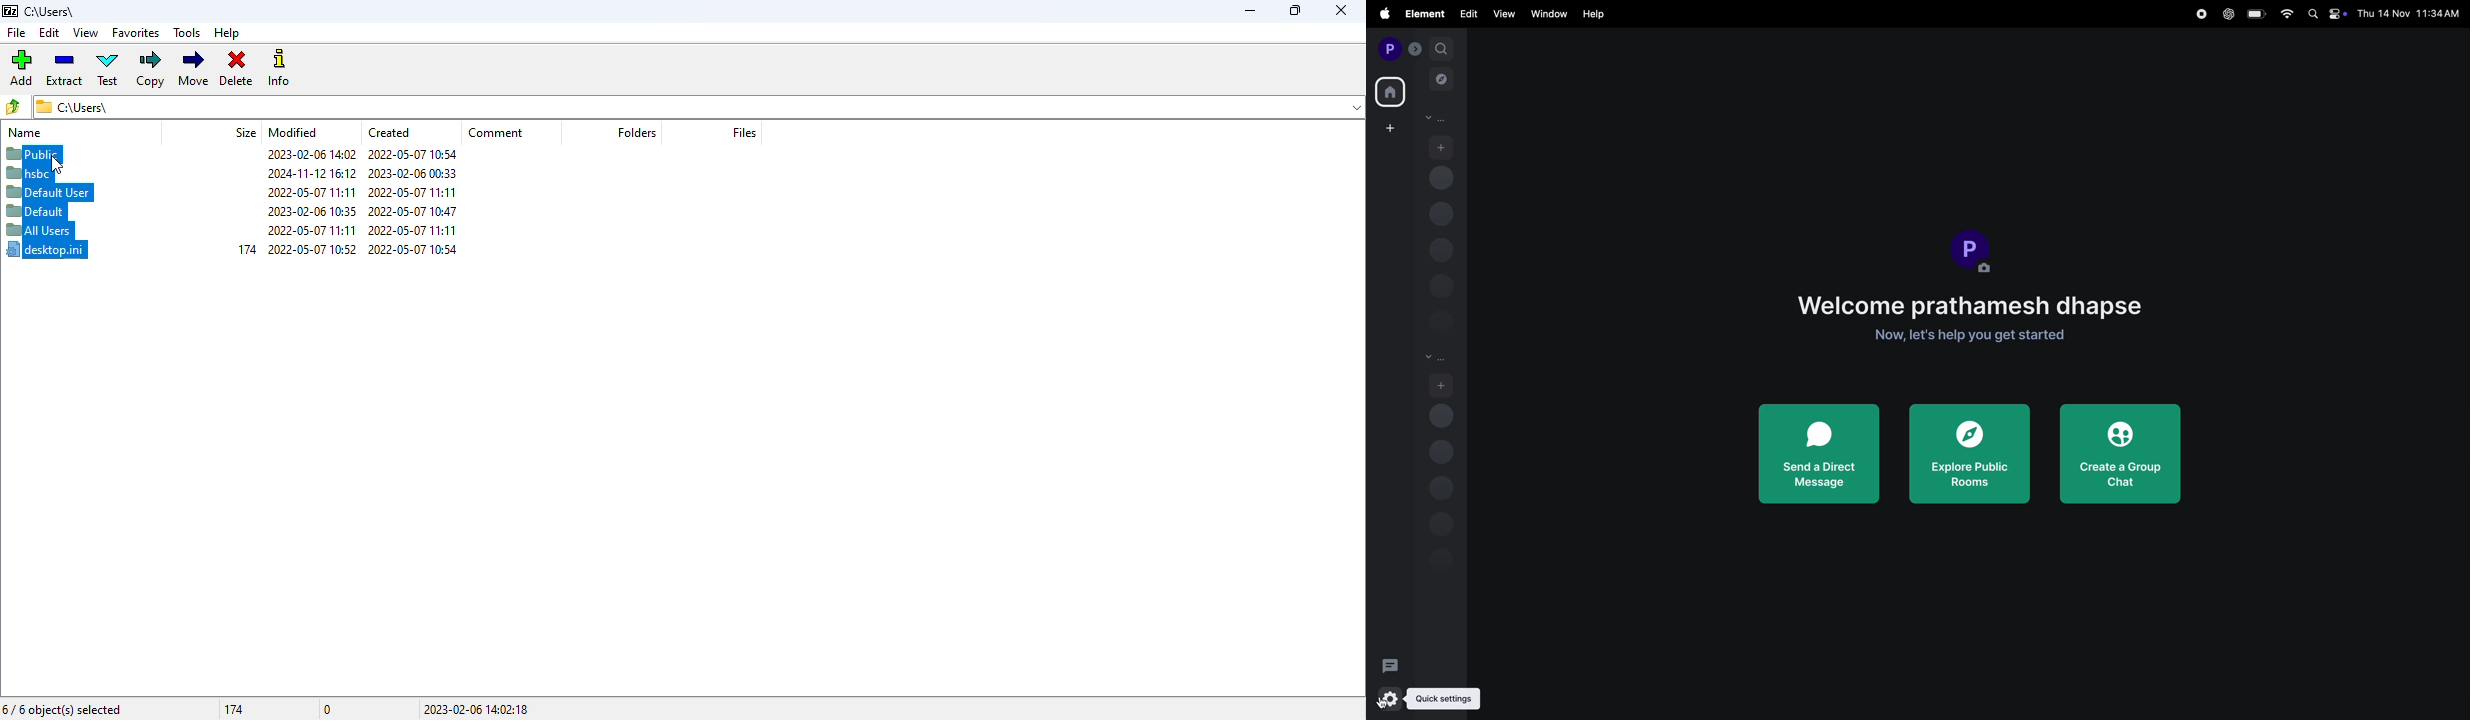 The width and height of the screenshot is (2492, 728). I want to click on view, so click(85, 33).